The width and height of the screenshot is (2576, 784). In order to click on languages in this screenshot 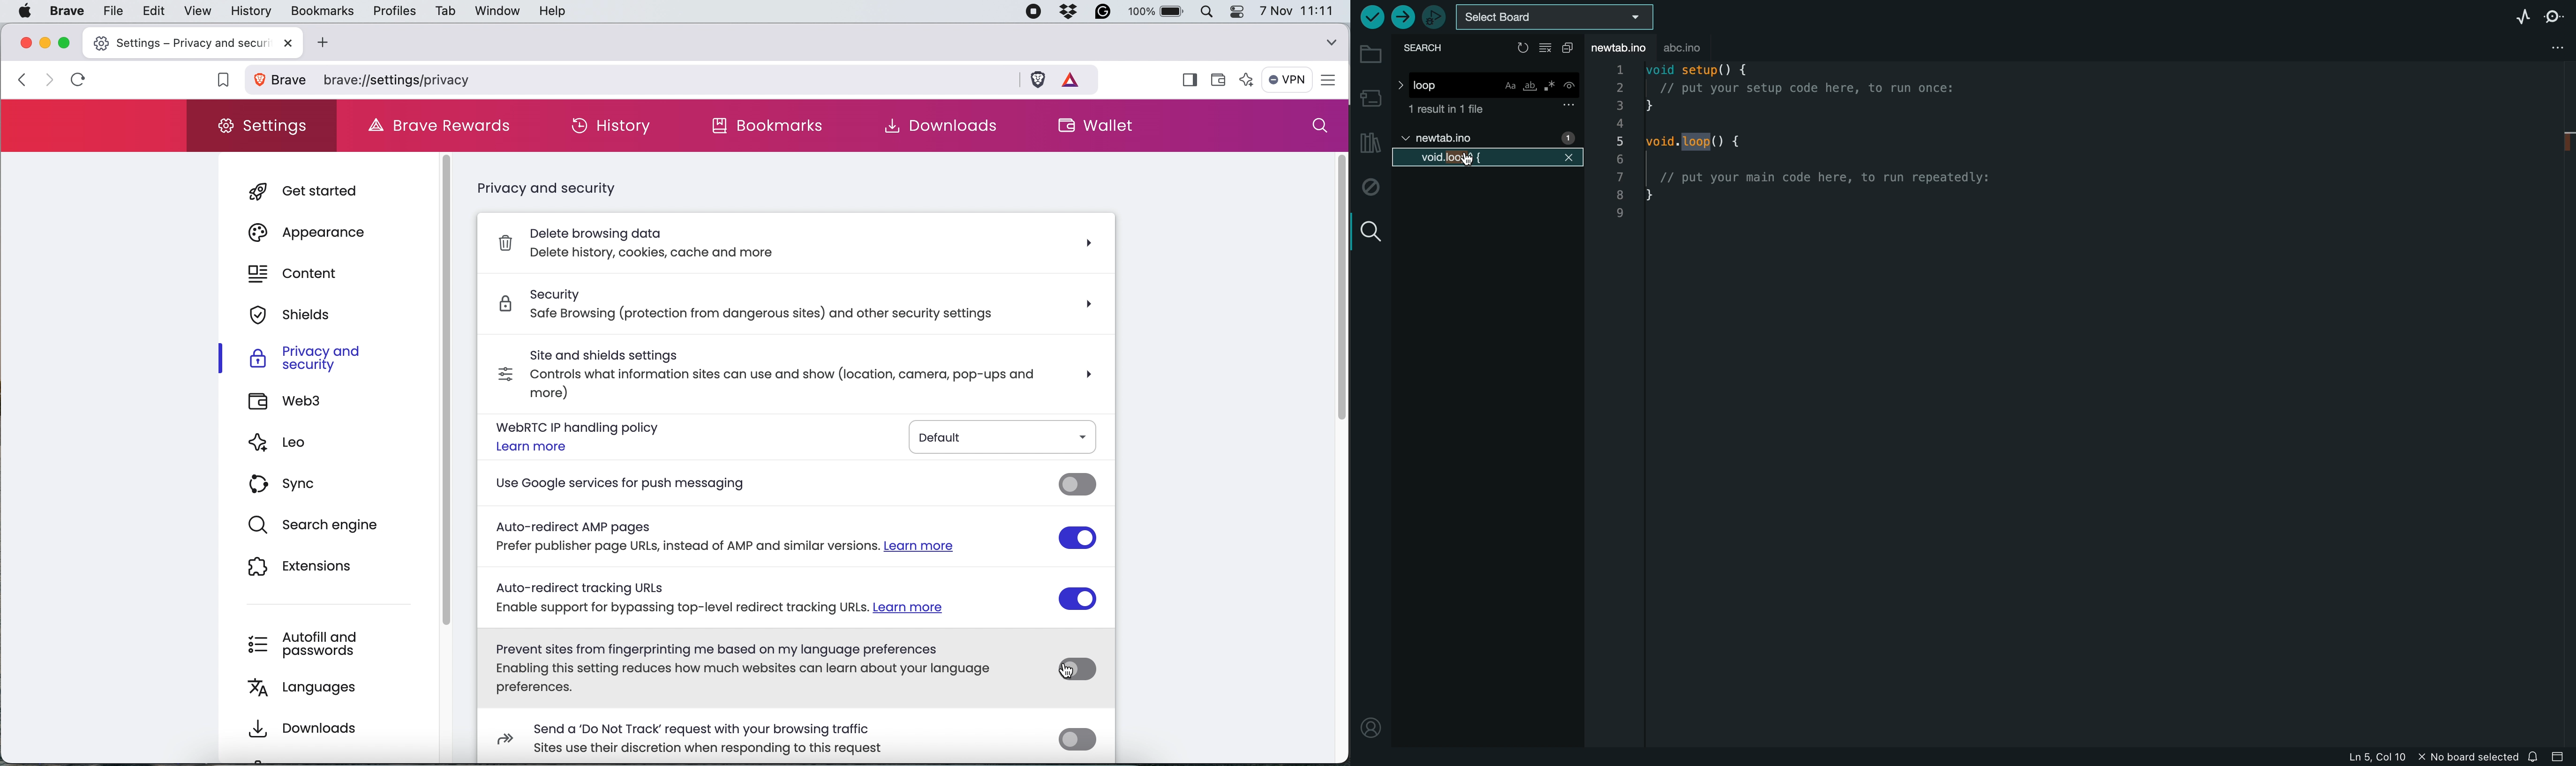, I will do `click(317, 685)`.